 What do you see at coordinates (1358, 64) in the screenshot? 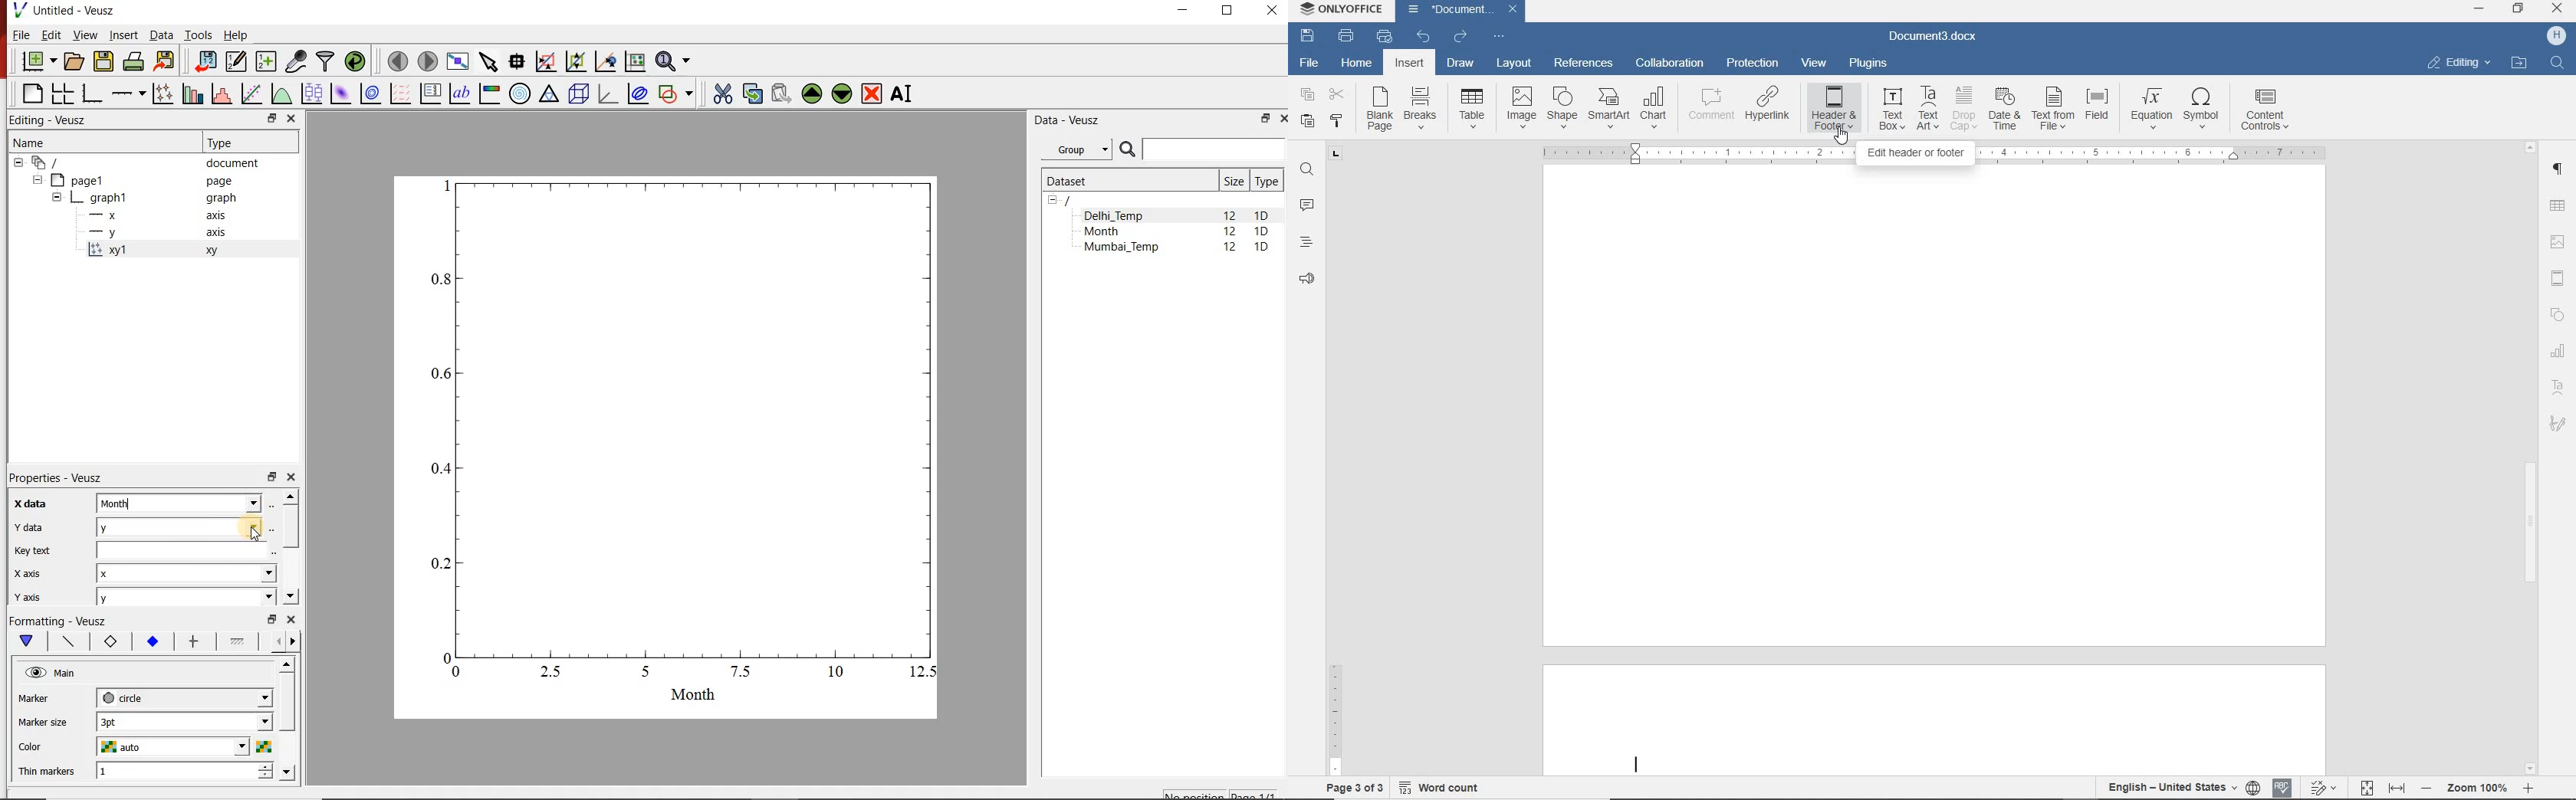
I see `HOME` at bounding box center [1358, 64].